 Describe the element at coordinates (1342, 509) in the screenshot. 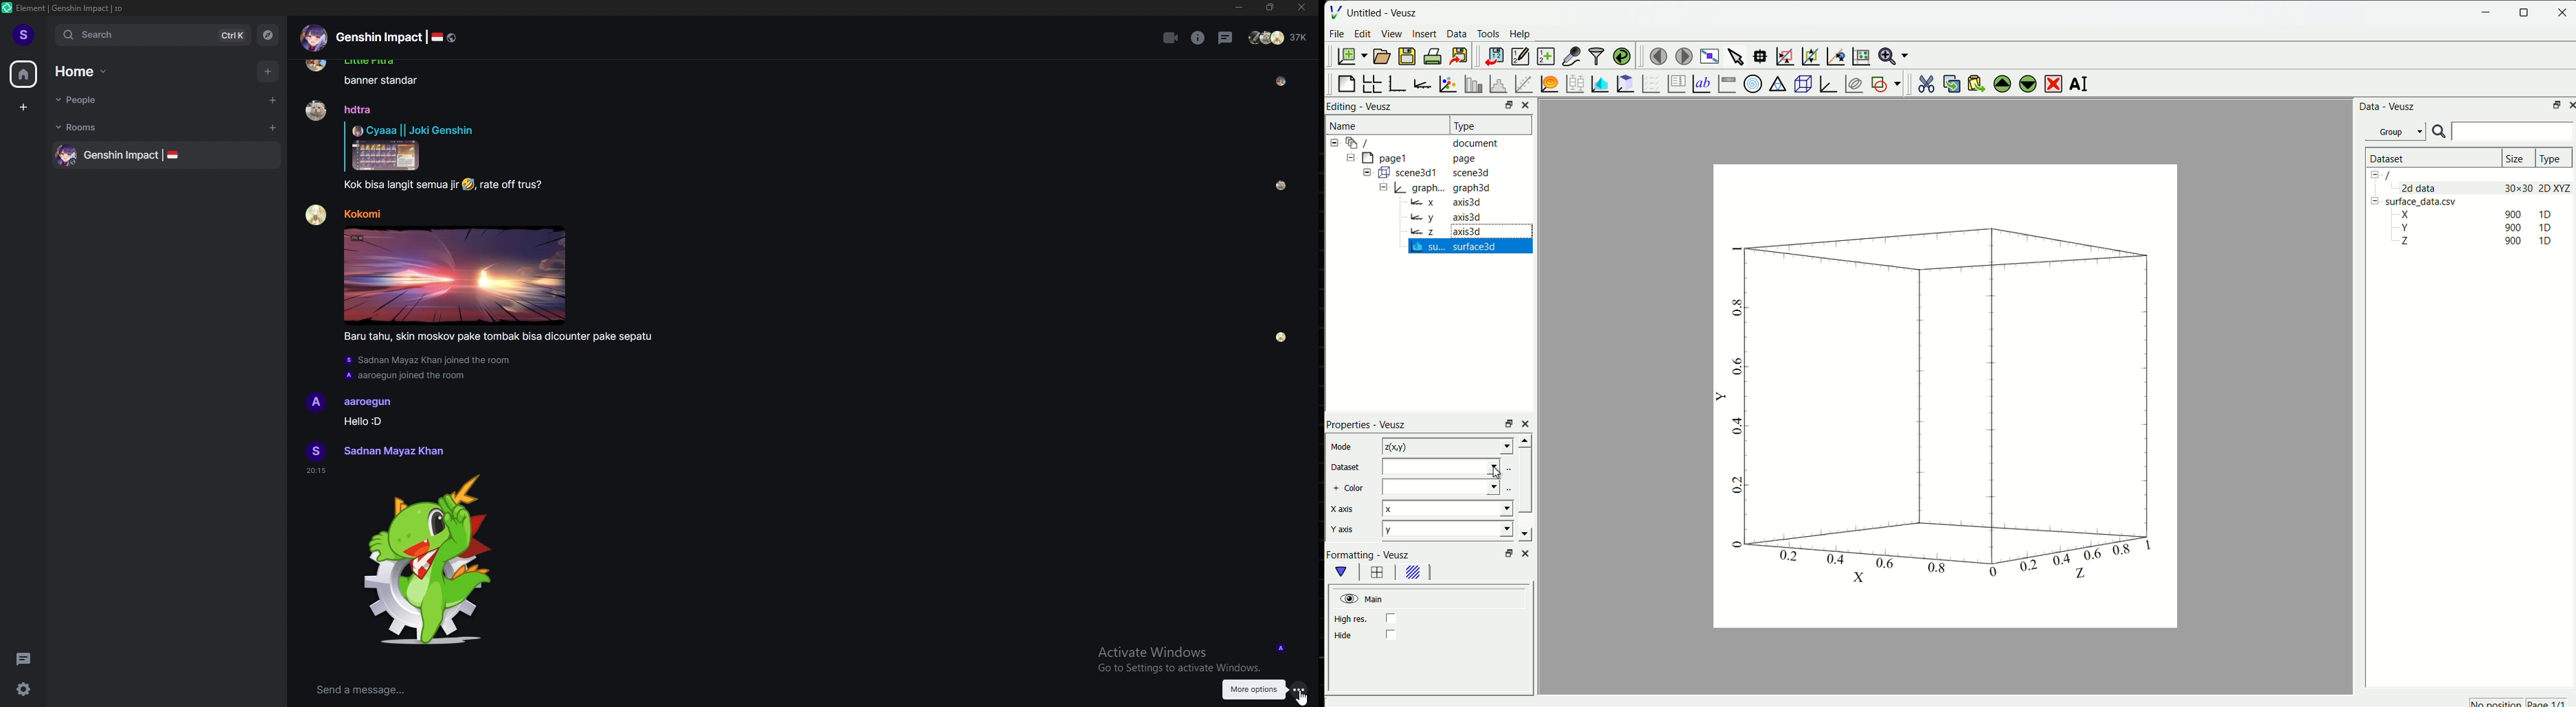

I see `X axis` at that location.